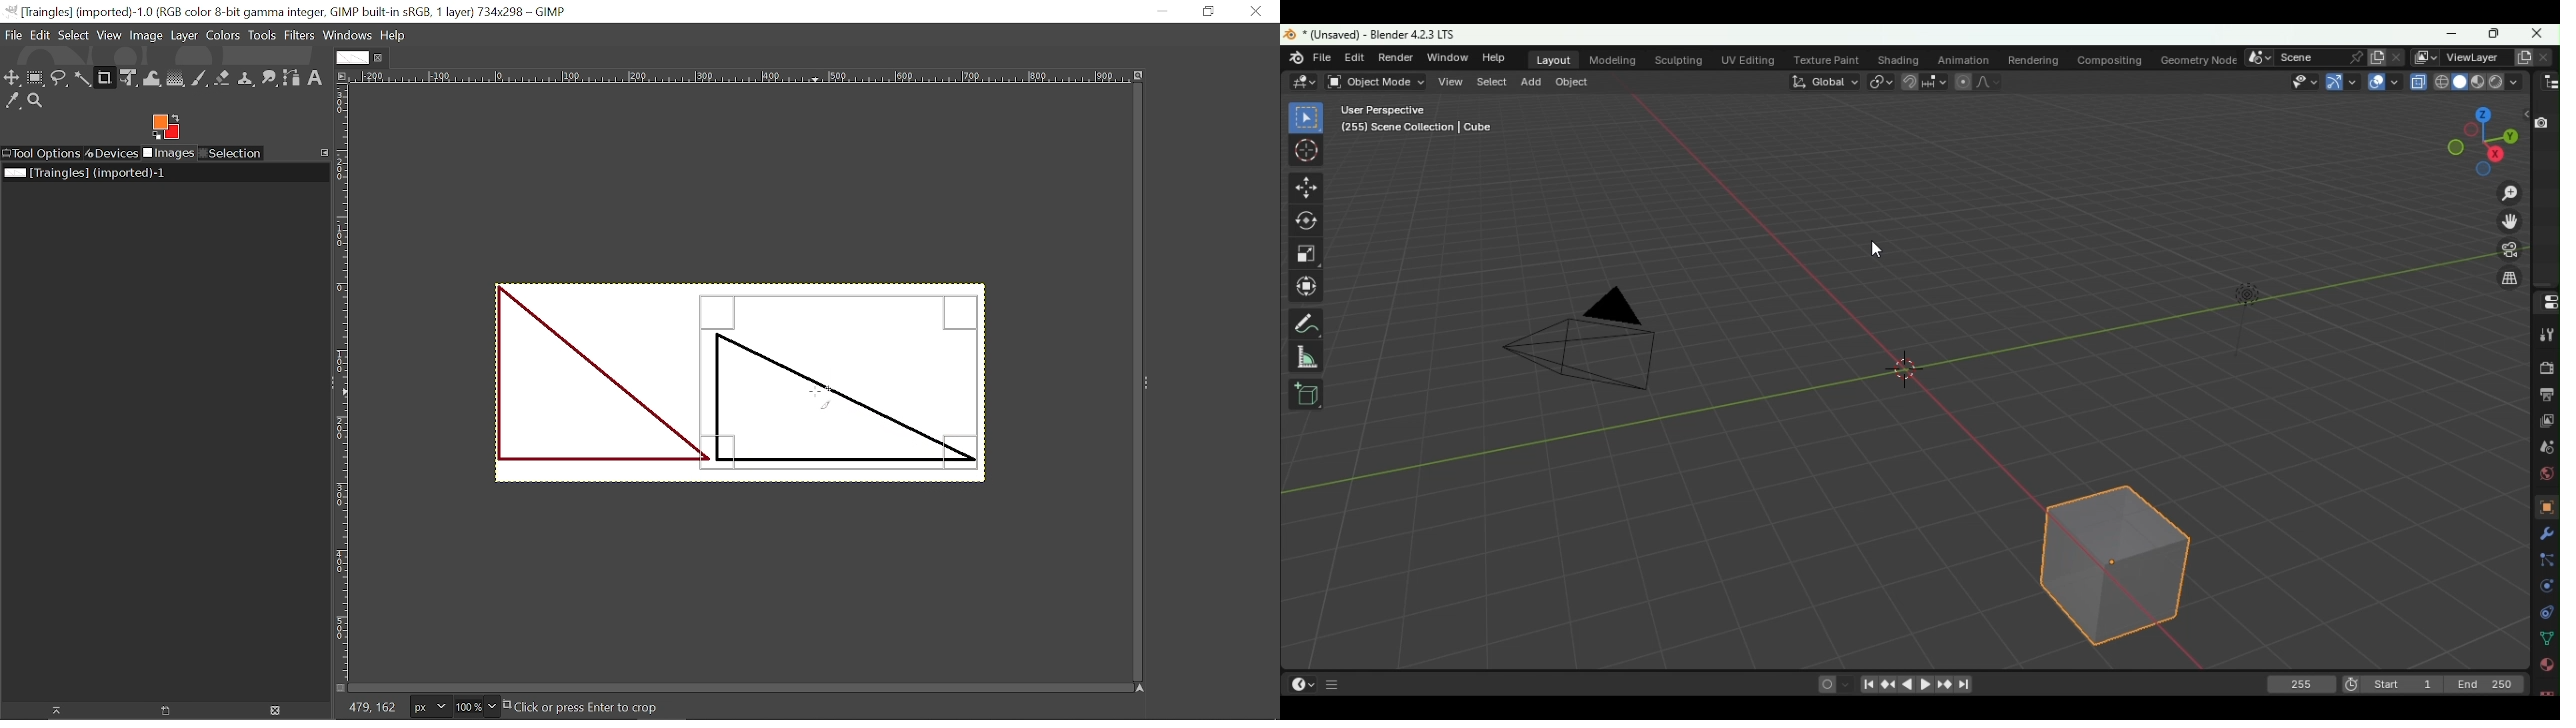 This screenshot has width=2576, height=728. What do you see at coordinates (1831, 59) in the screenshot?
I see `Texture paint` at bounding box center [1831, 59].